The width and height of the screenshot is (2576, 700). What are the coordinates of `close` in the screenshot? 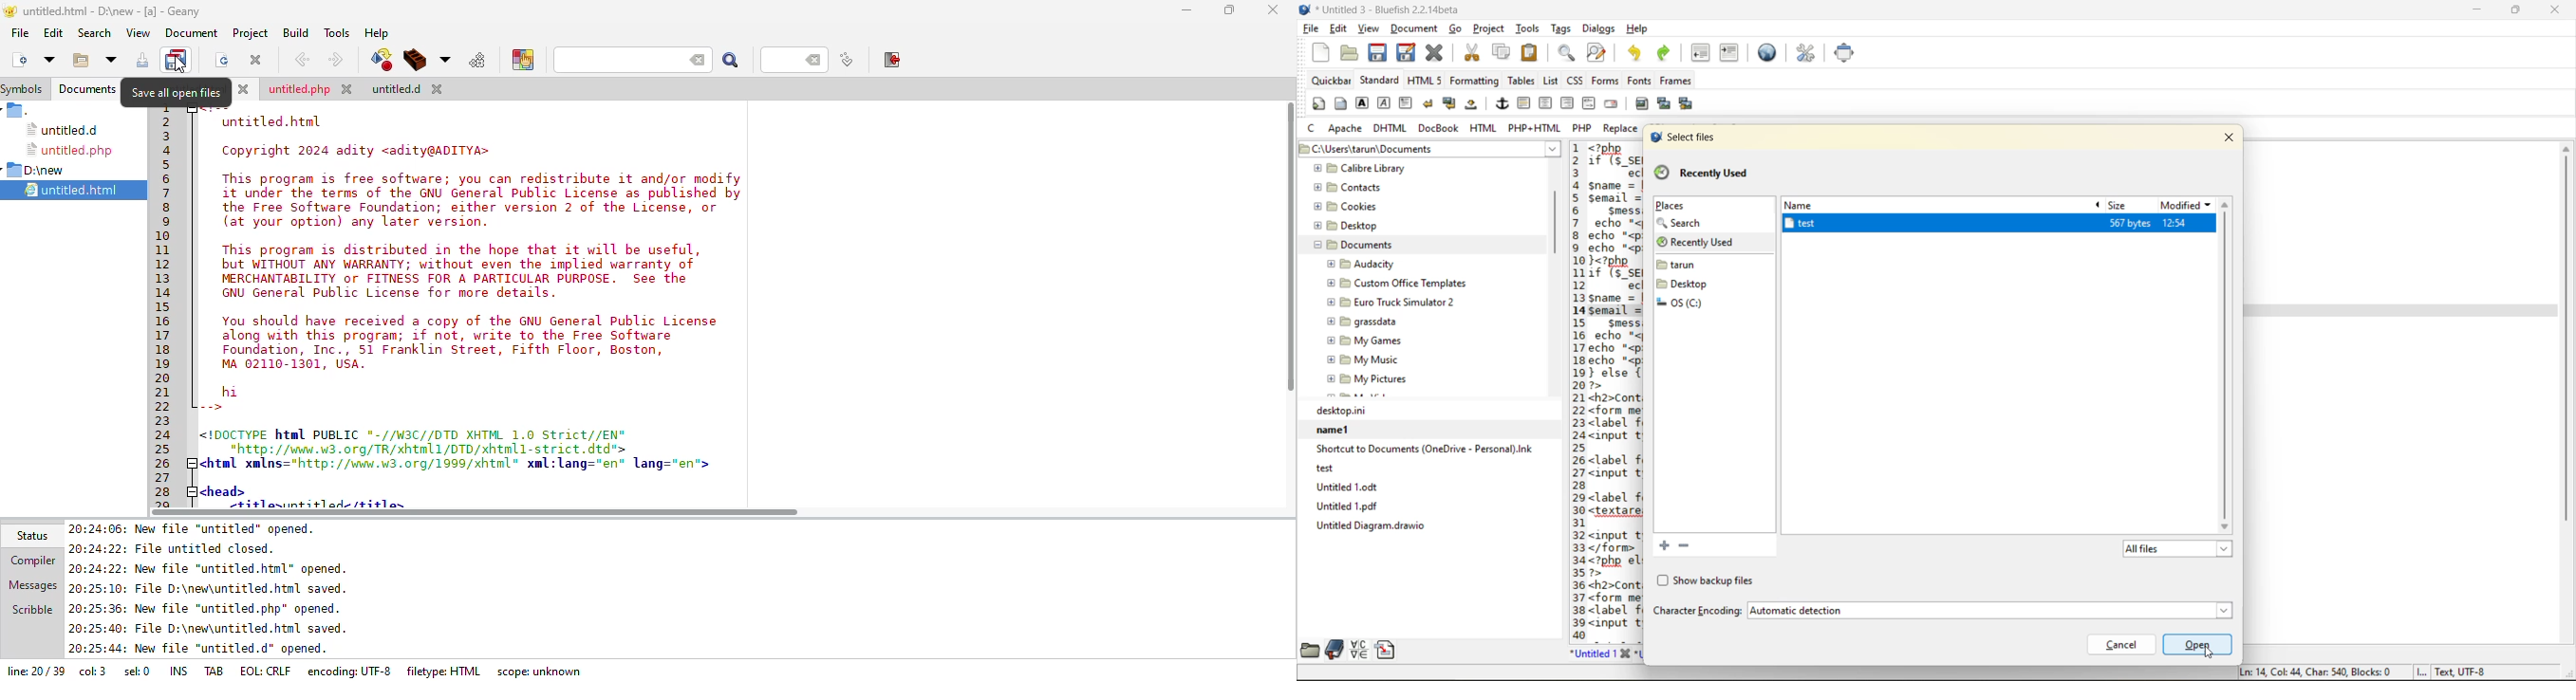 It's located at (2233, 136).